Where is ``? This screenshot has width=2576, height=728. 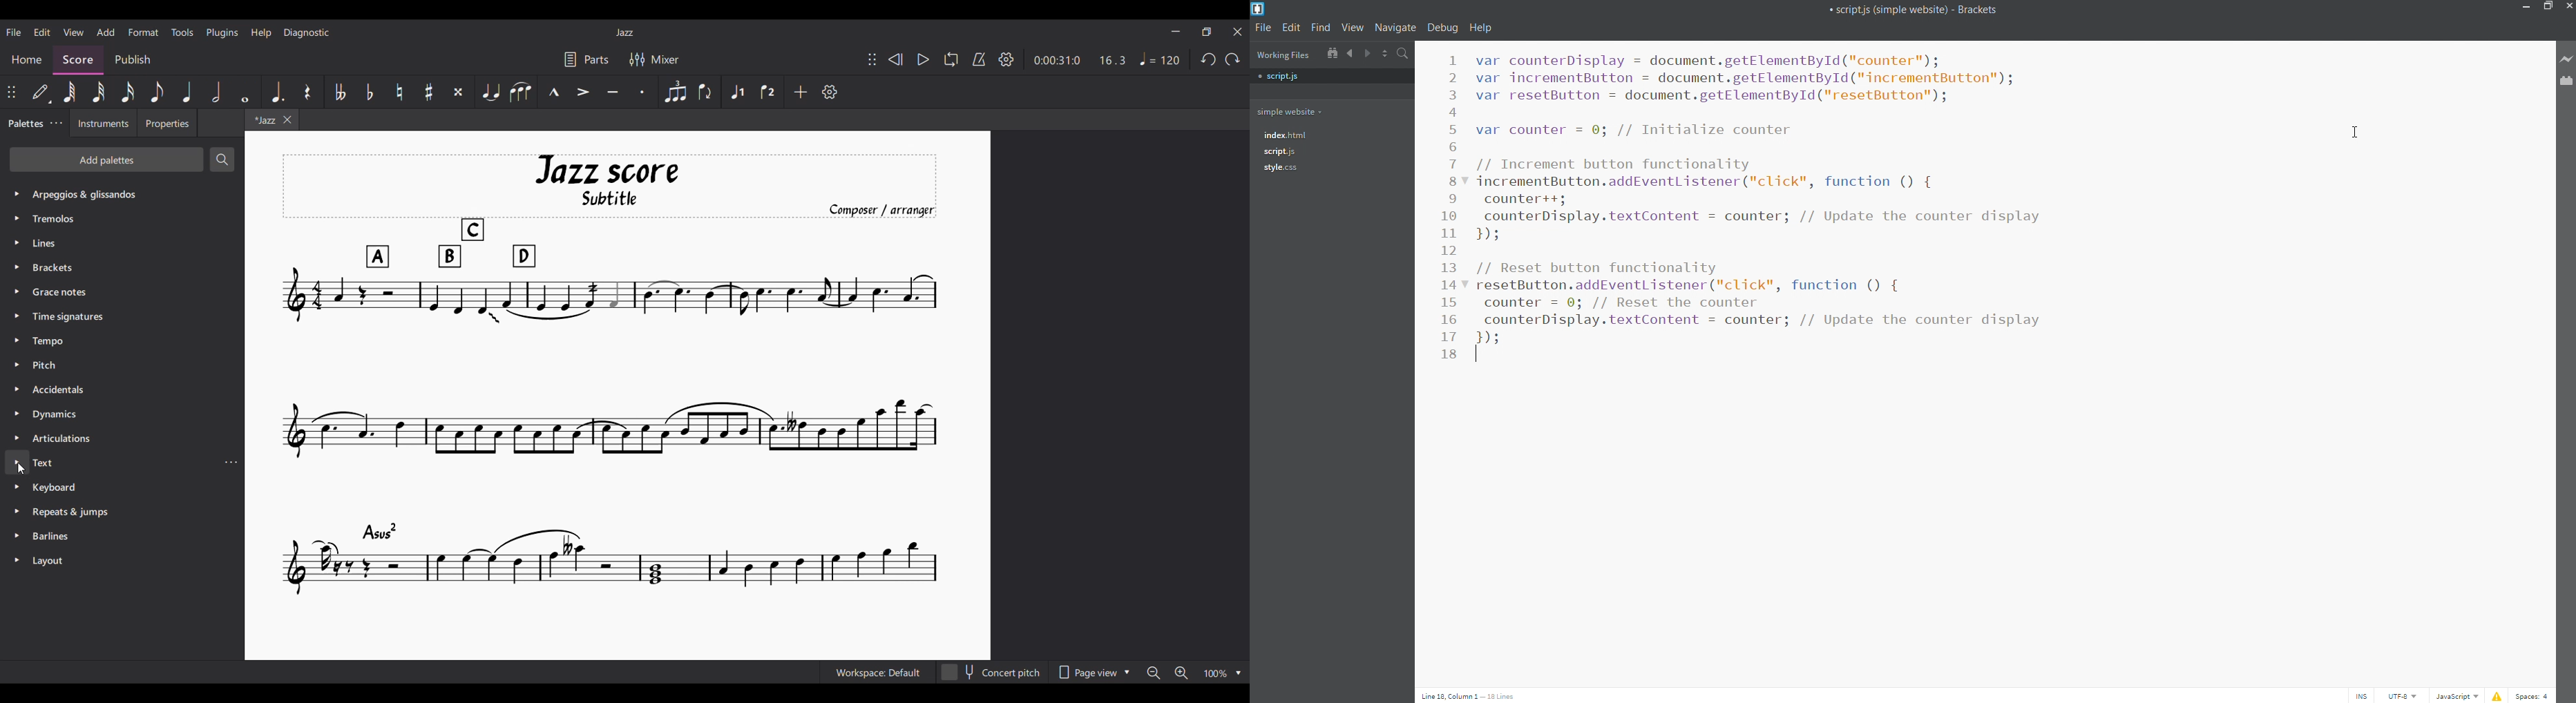  is located at coordinates (48, 245).